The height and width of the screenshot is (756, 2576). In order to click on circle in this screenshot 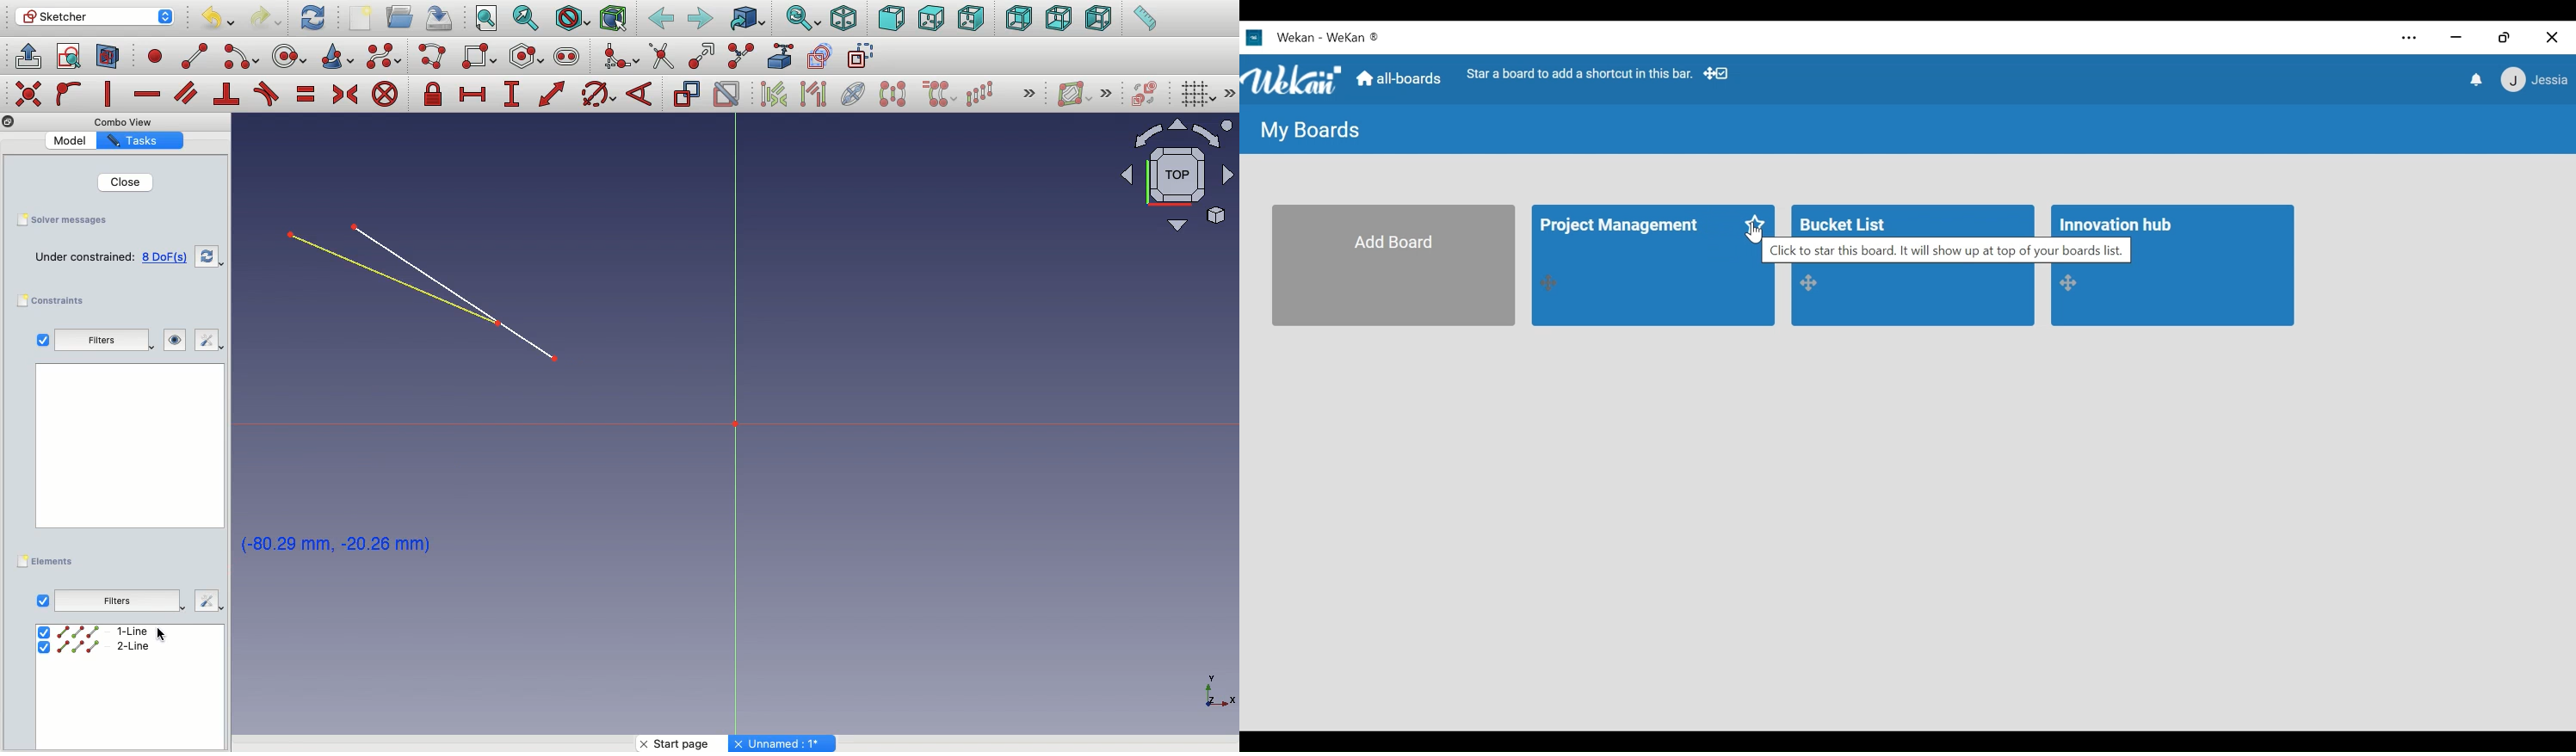, I will do `click(290, 56)`.